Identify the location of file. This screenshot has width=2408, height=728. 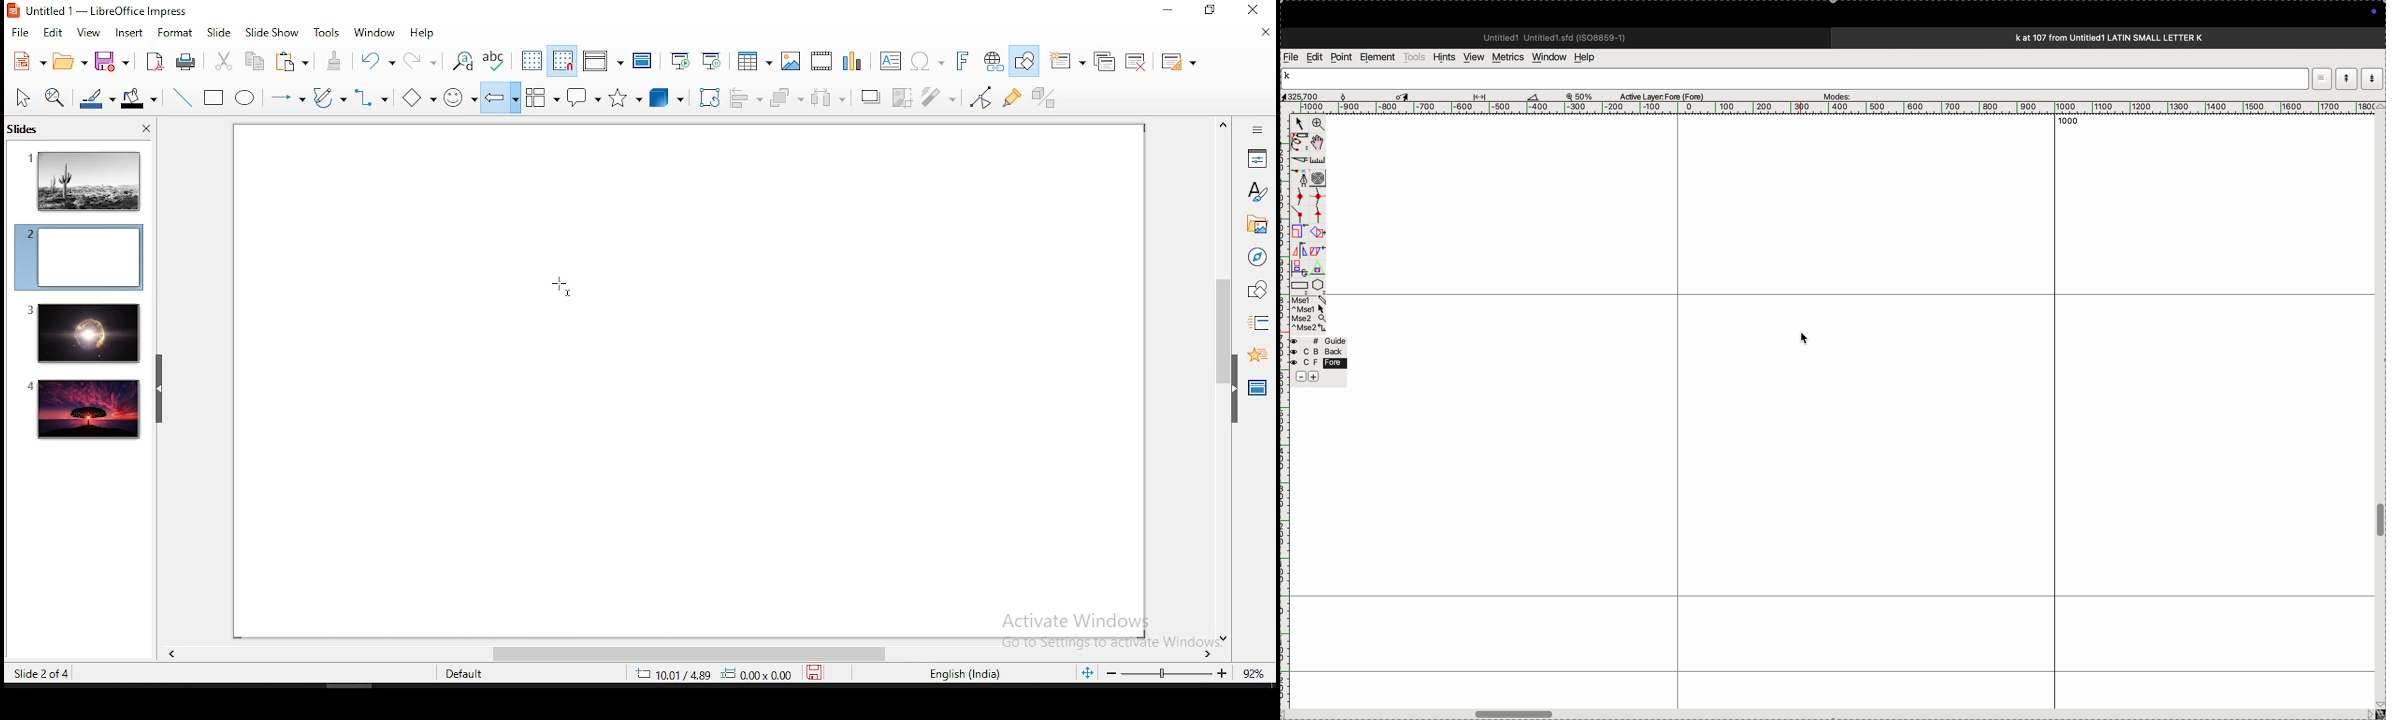
(1291, 57).